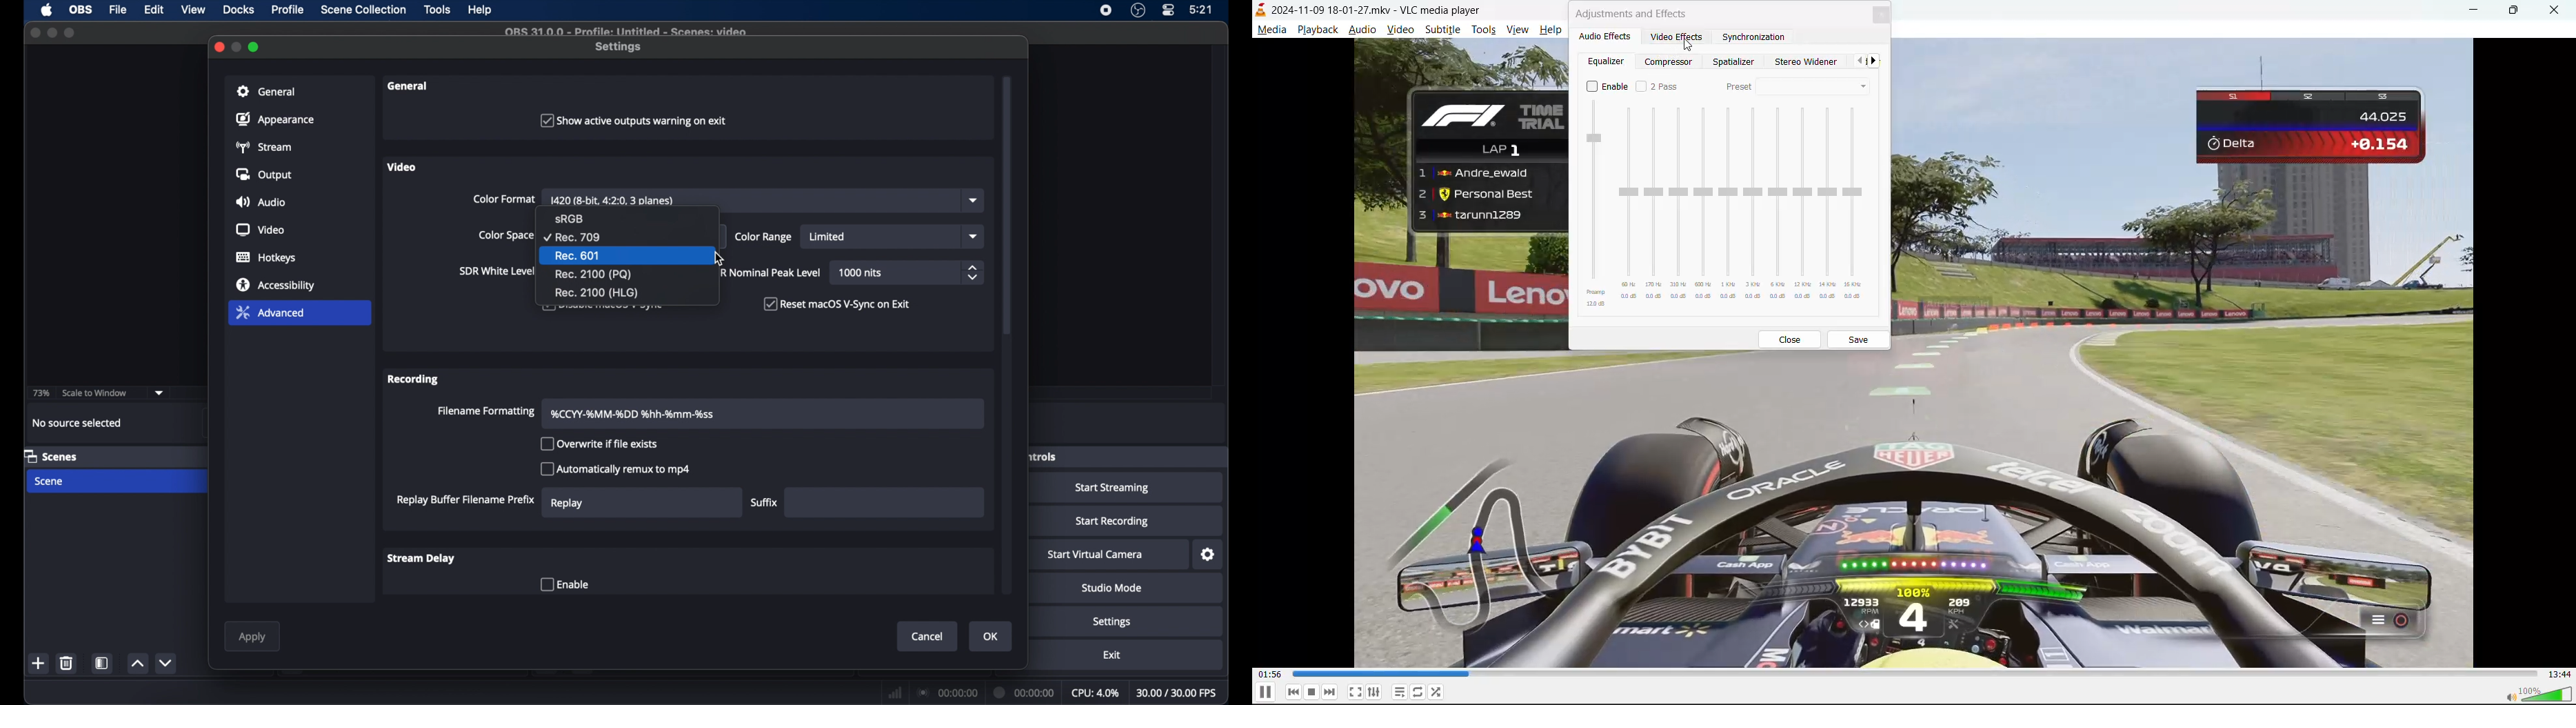  I want to click on apple icon, so click(46, 10).